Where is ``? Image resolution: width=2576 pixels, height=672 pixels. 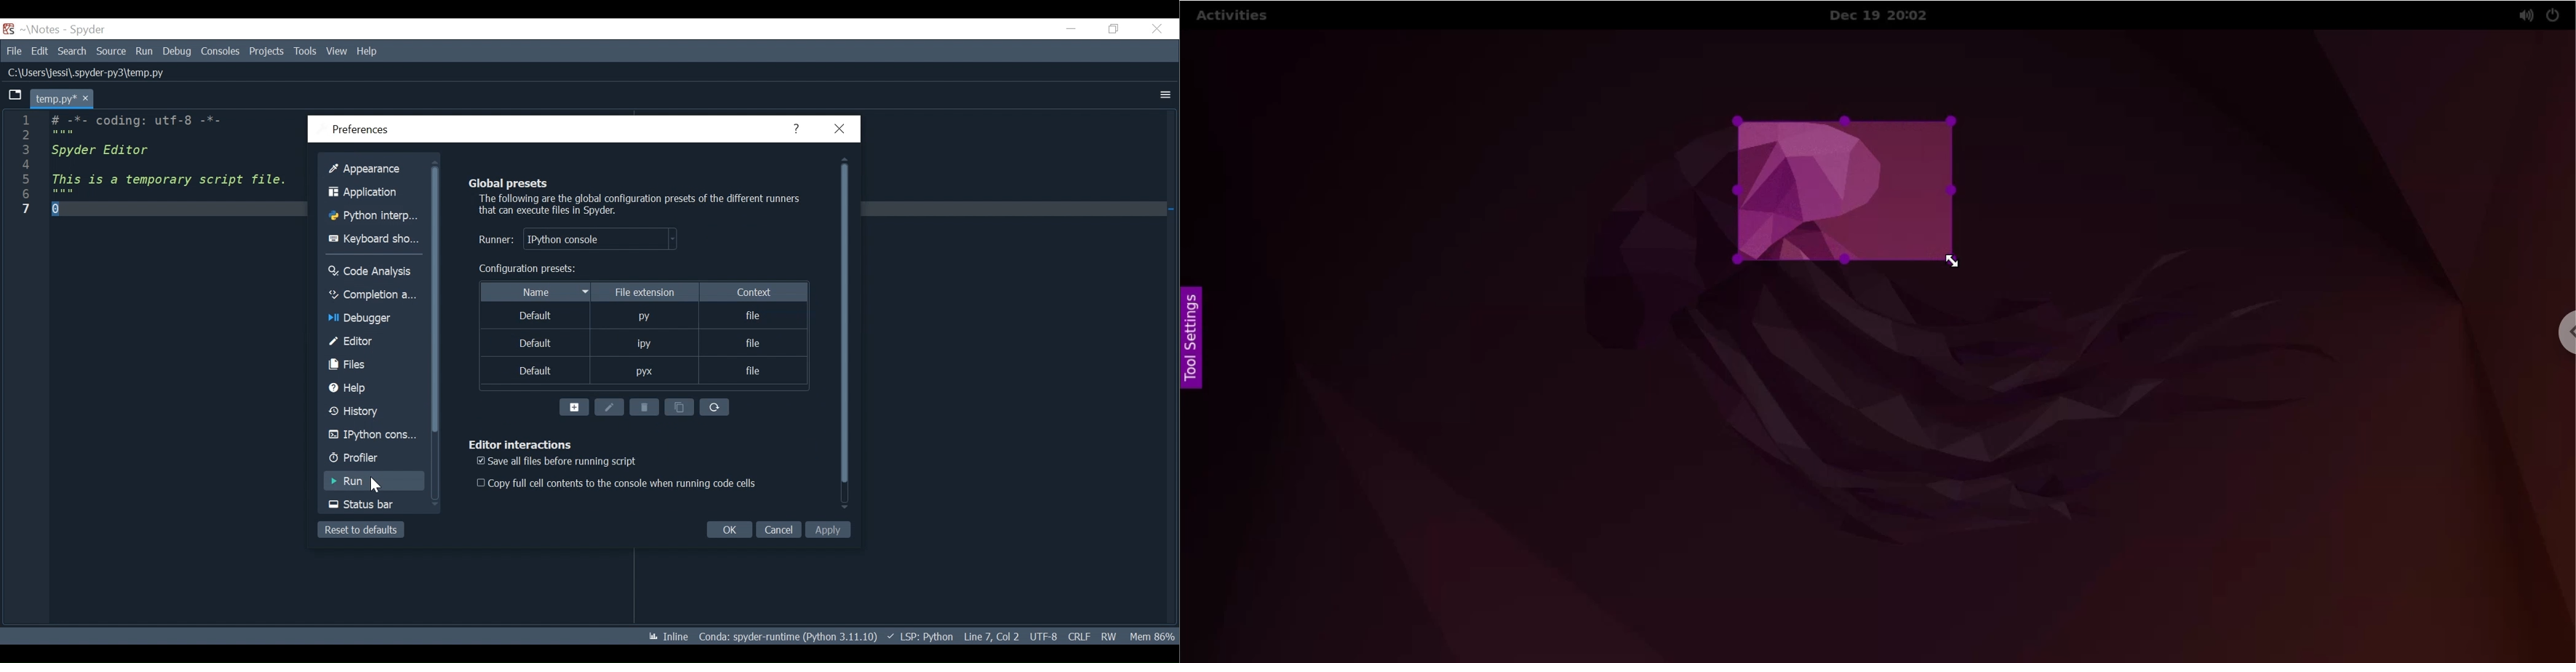  is located at coordinates (1109, 30).